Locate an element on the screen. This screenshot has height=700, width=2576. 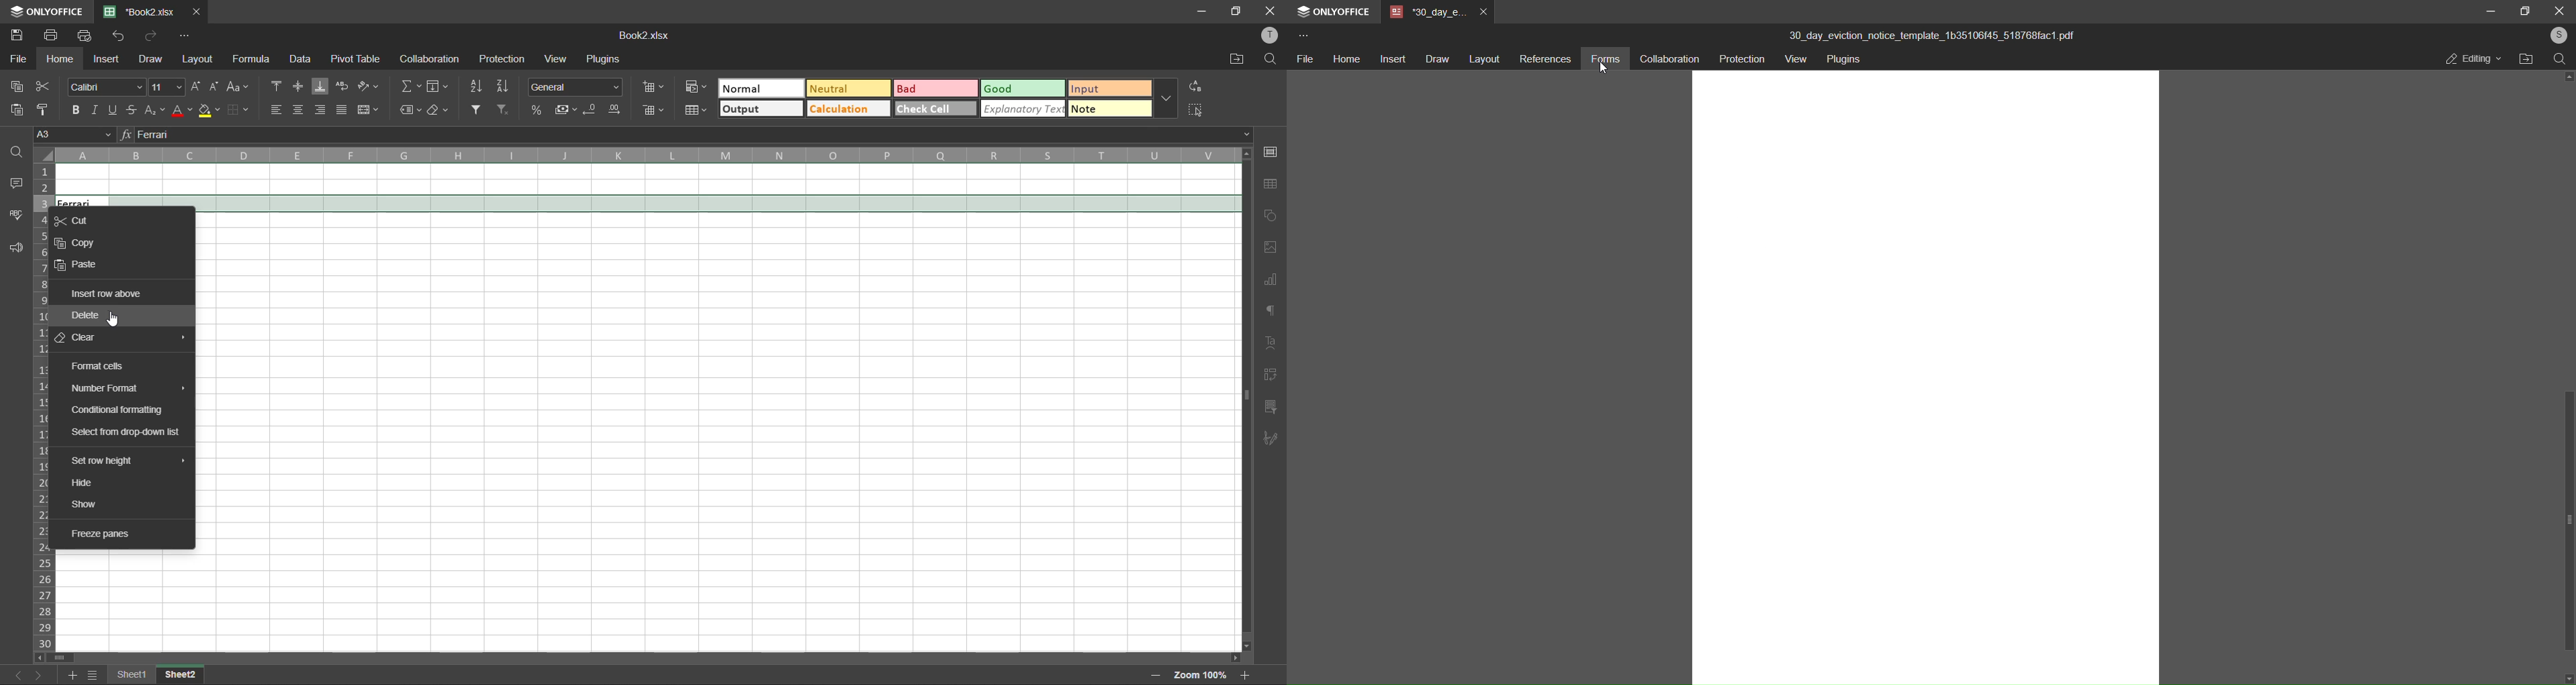
align left is located at coordinates (277, 111).